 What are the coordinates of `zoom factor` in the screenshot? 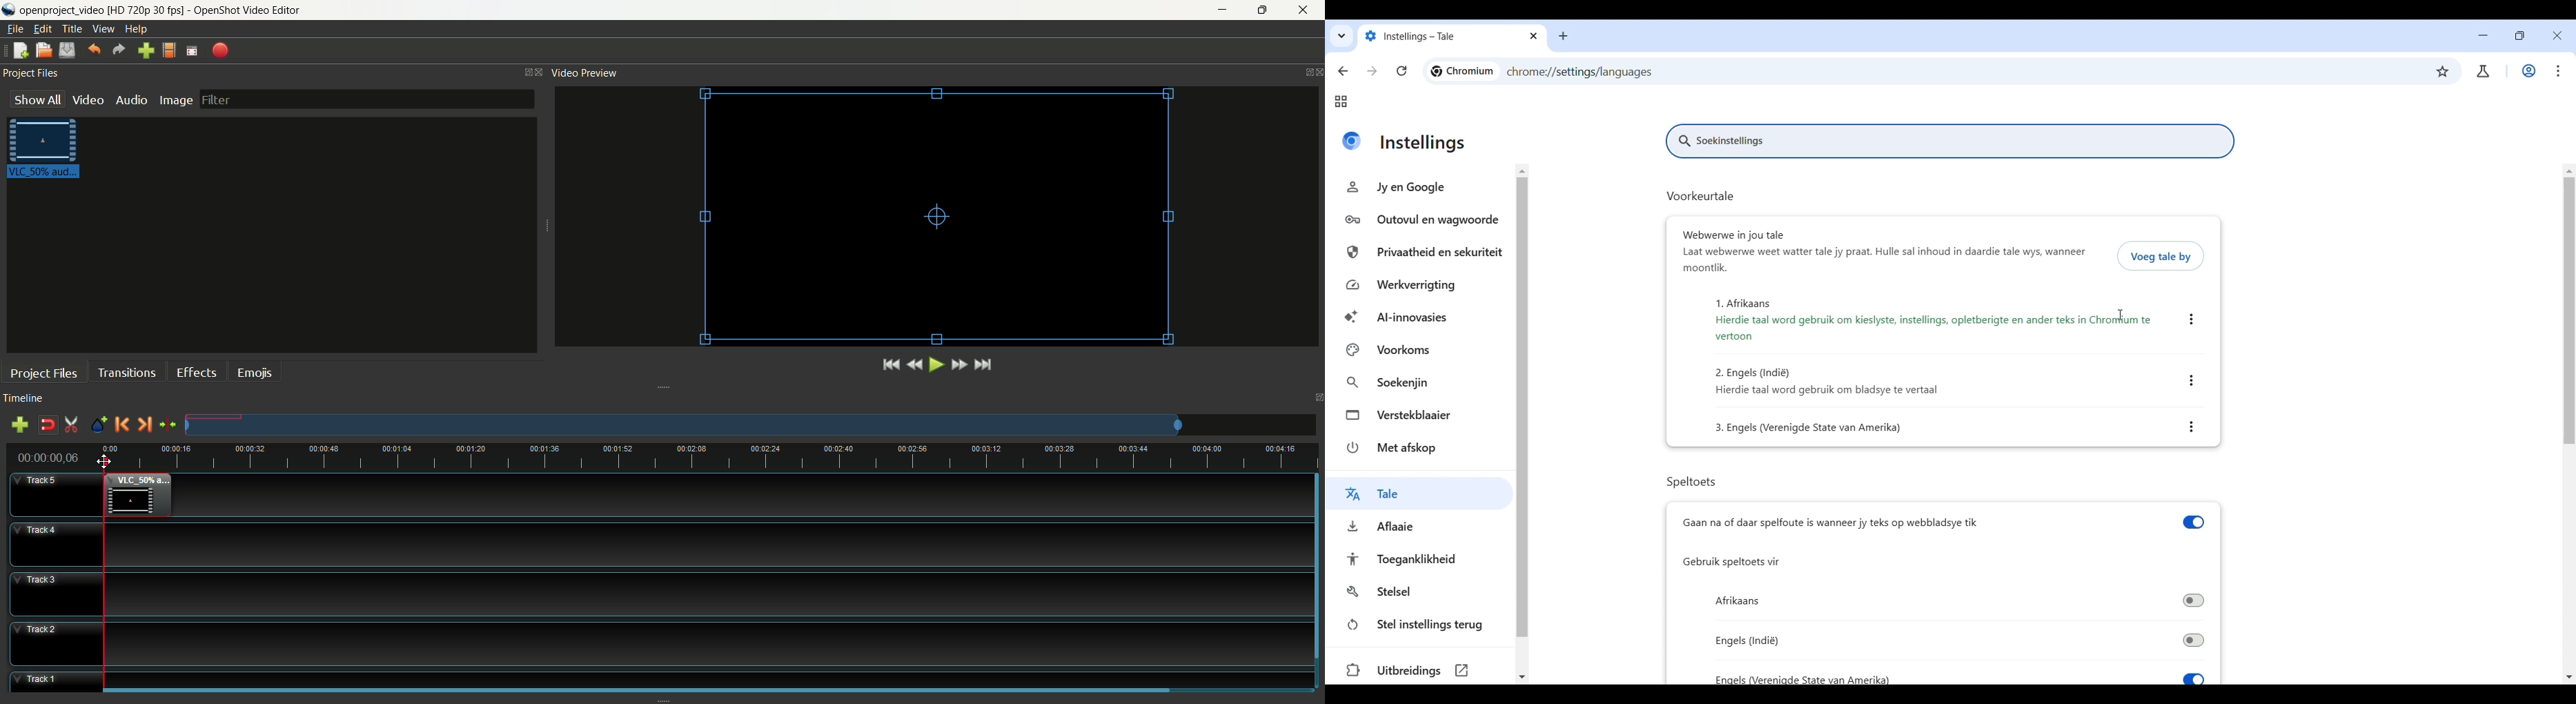 It's located at (751, 425).